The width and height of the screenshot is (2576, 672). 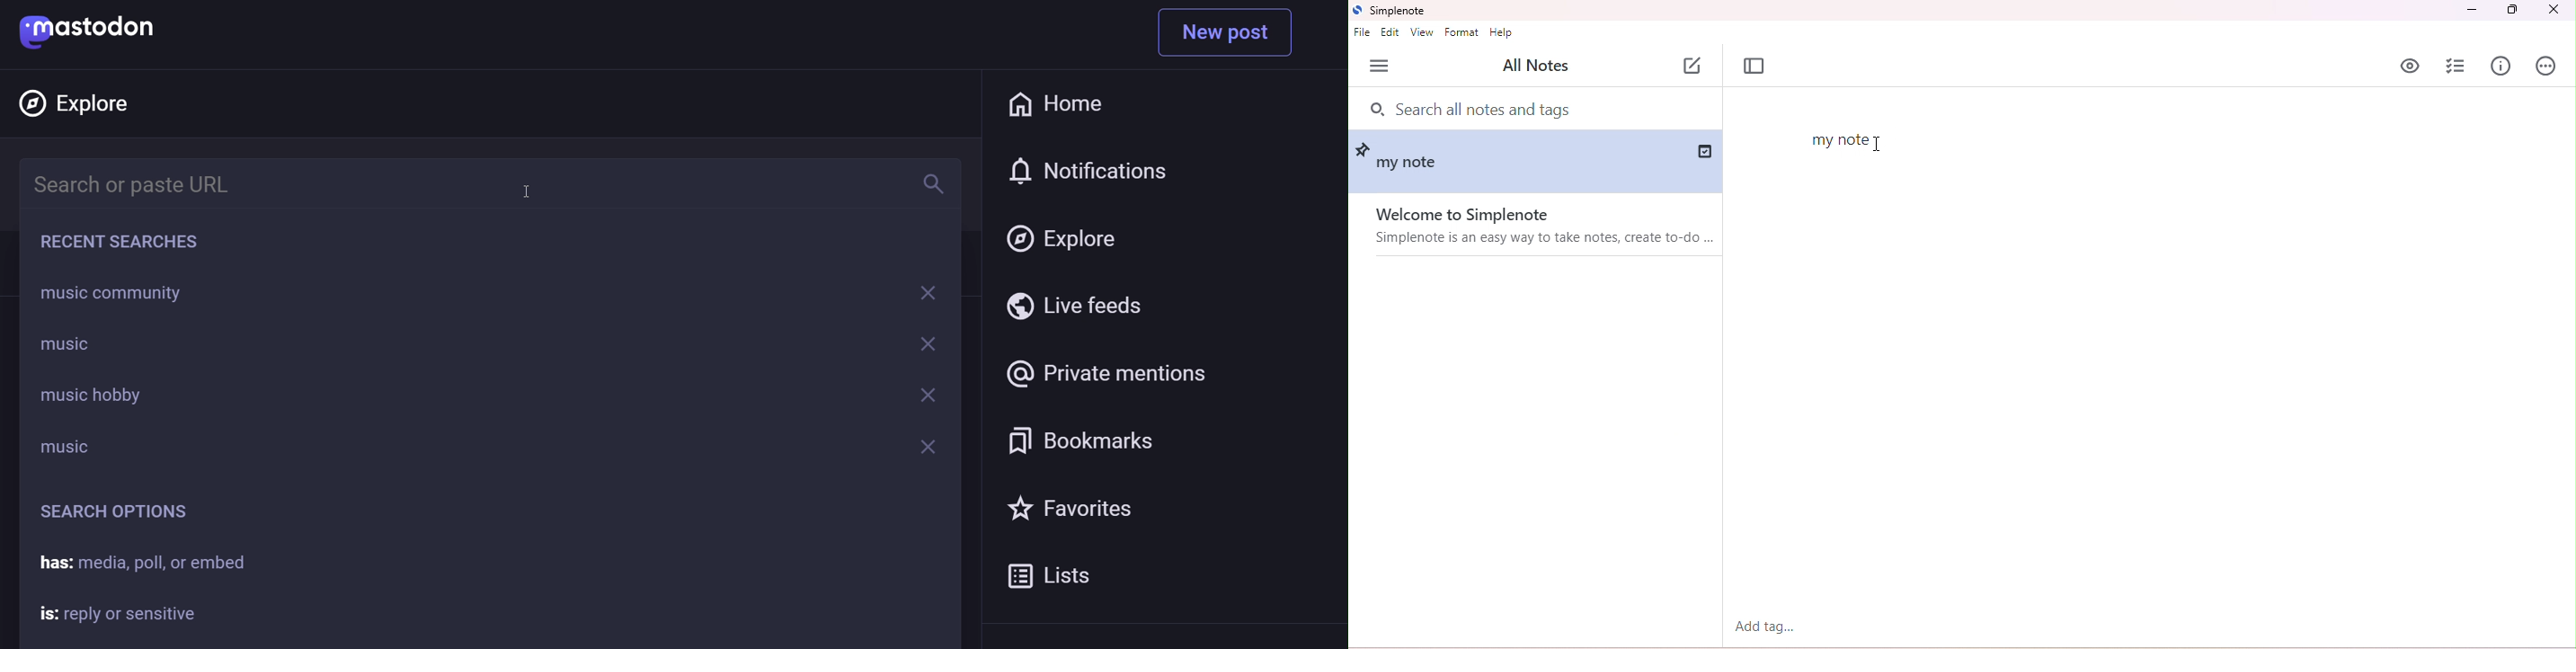 I want to click on music community, so click(x=114, y=291).